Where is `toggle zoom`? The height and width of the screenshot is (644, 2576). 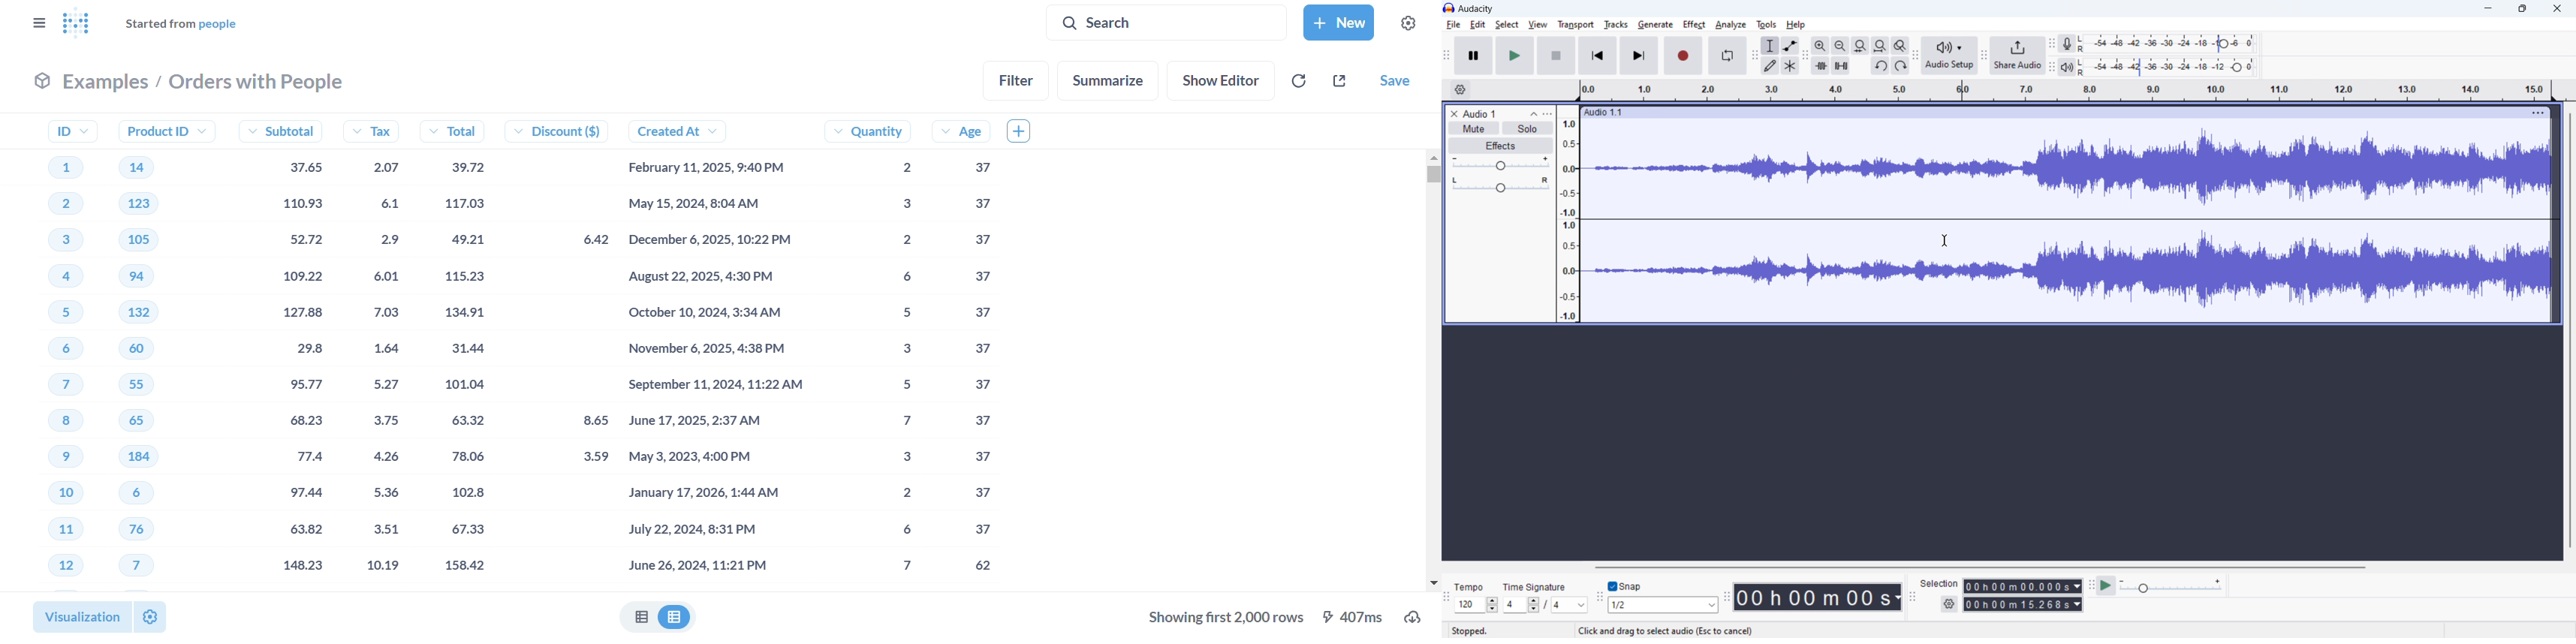
toggle zoom is located at coordinates (1901, 45).